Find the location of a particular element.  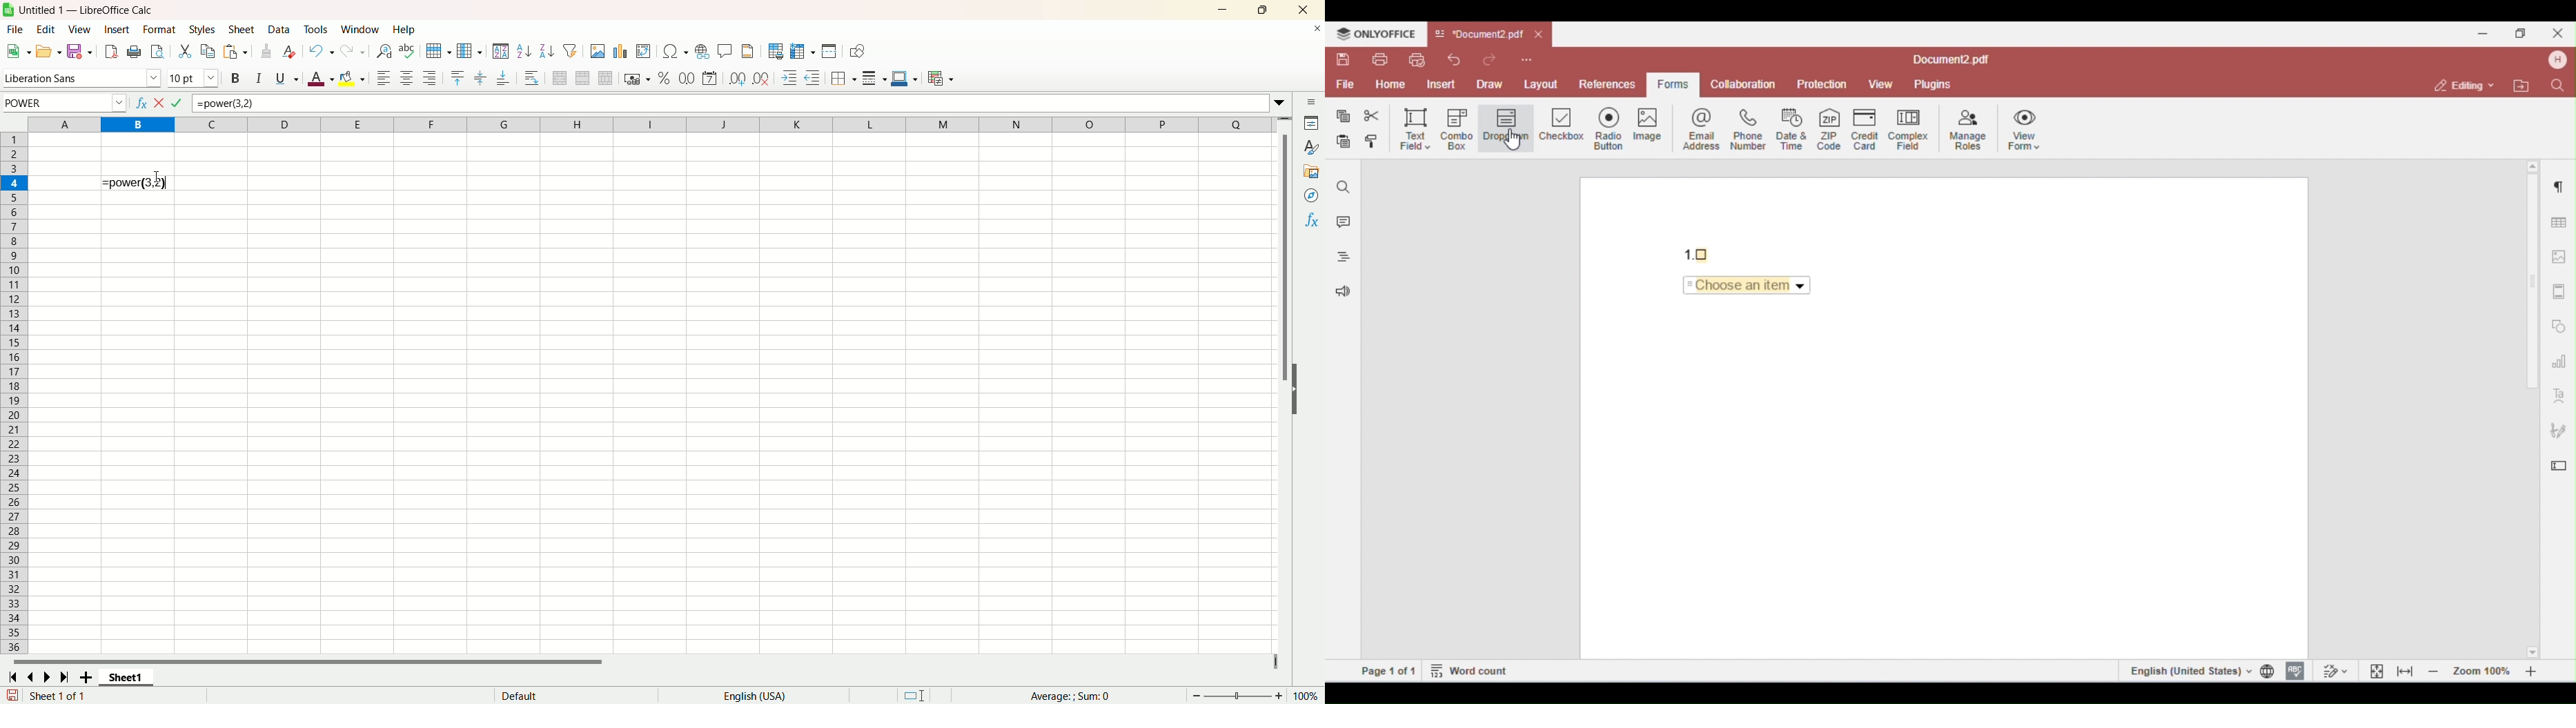

view is located at coordinates (81, 29).